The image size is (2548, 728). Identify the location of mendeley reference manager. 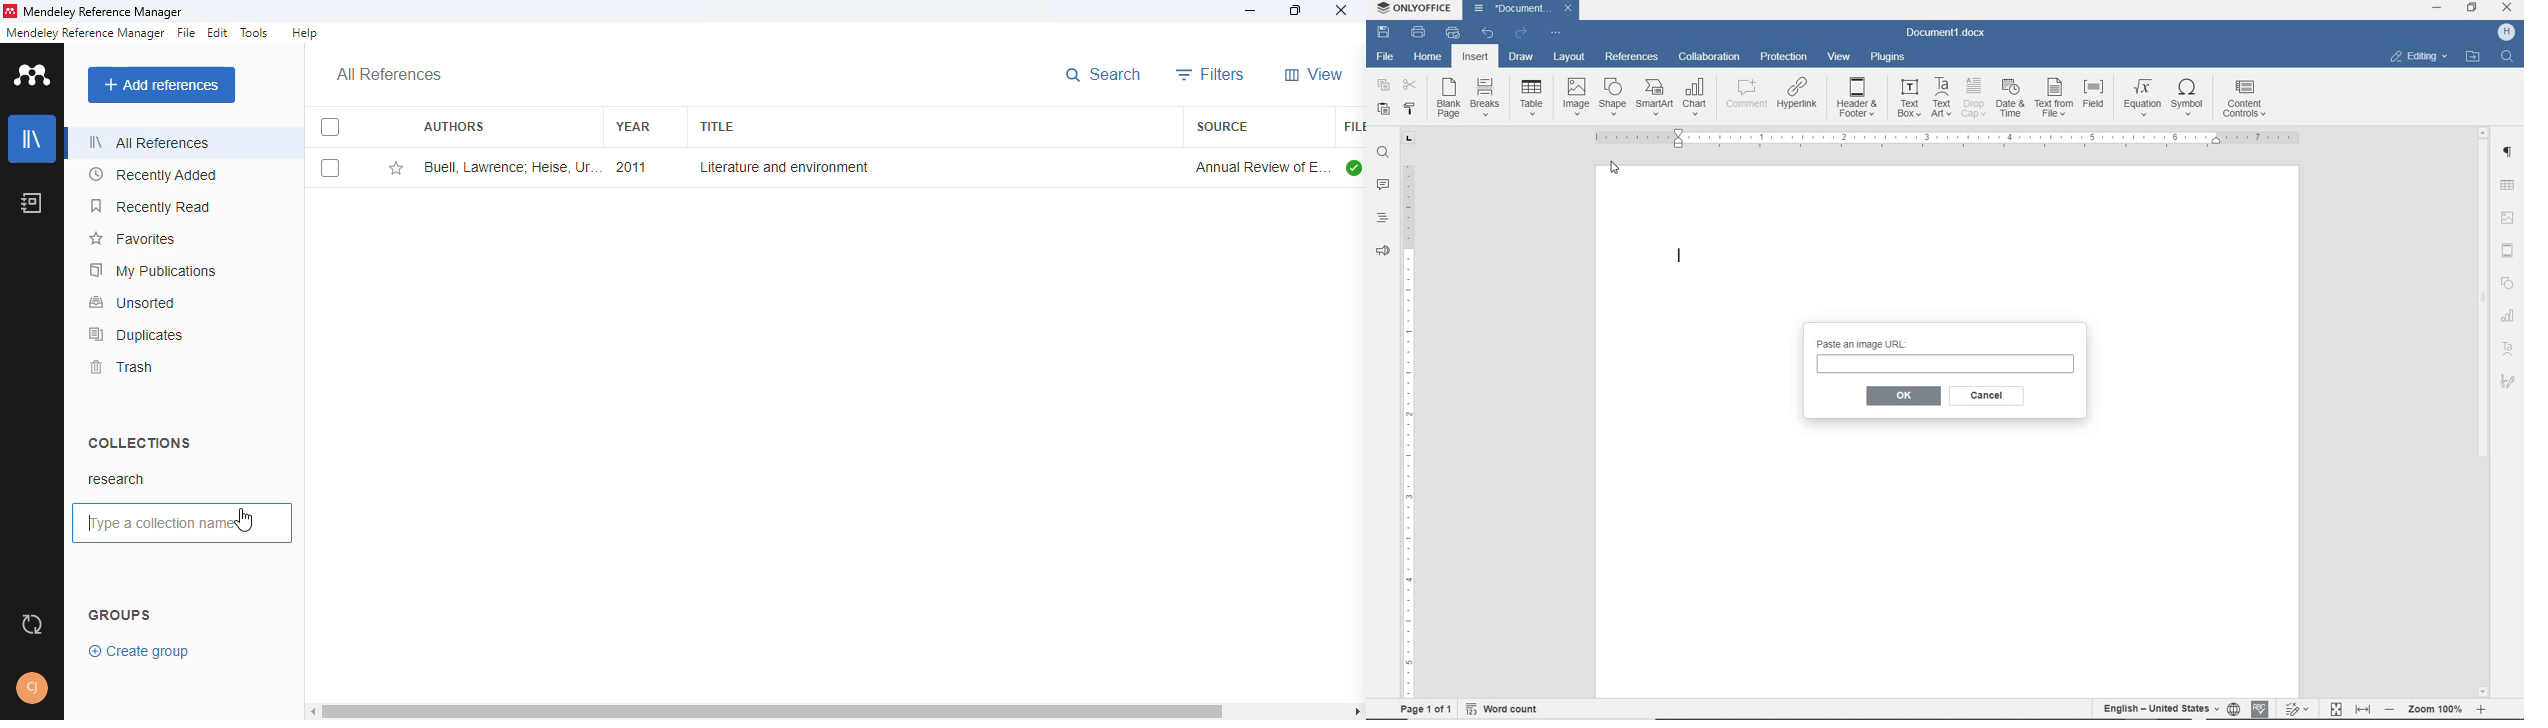
(85, 33).